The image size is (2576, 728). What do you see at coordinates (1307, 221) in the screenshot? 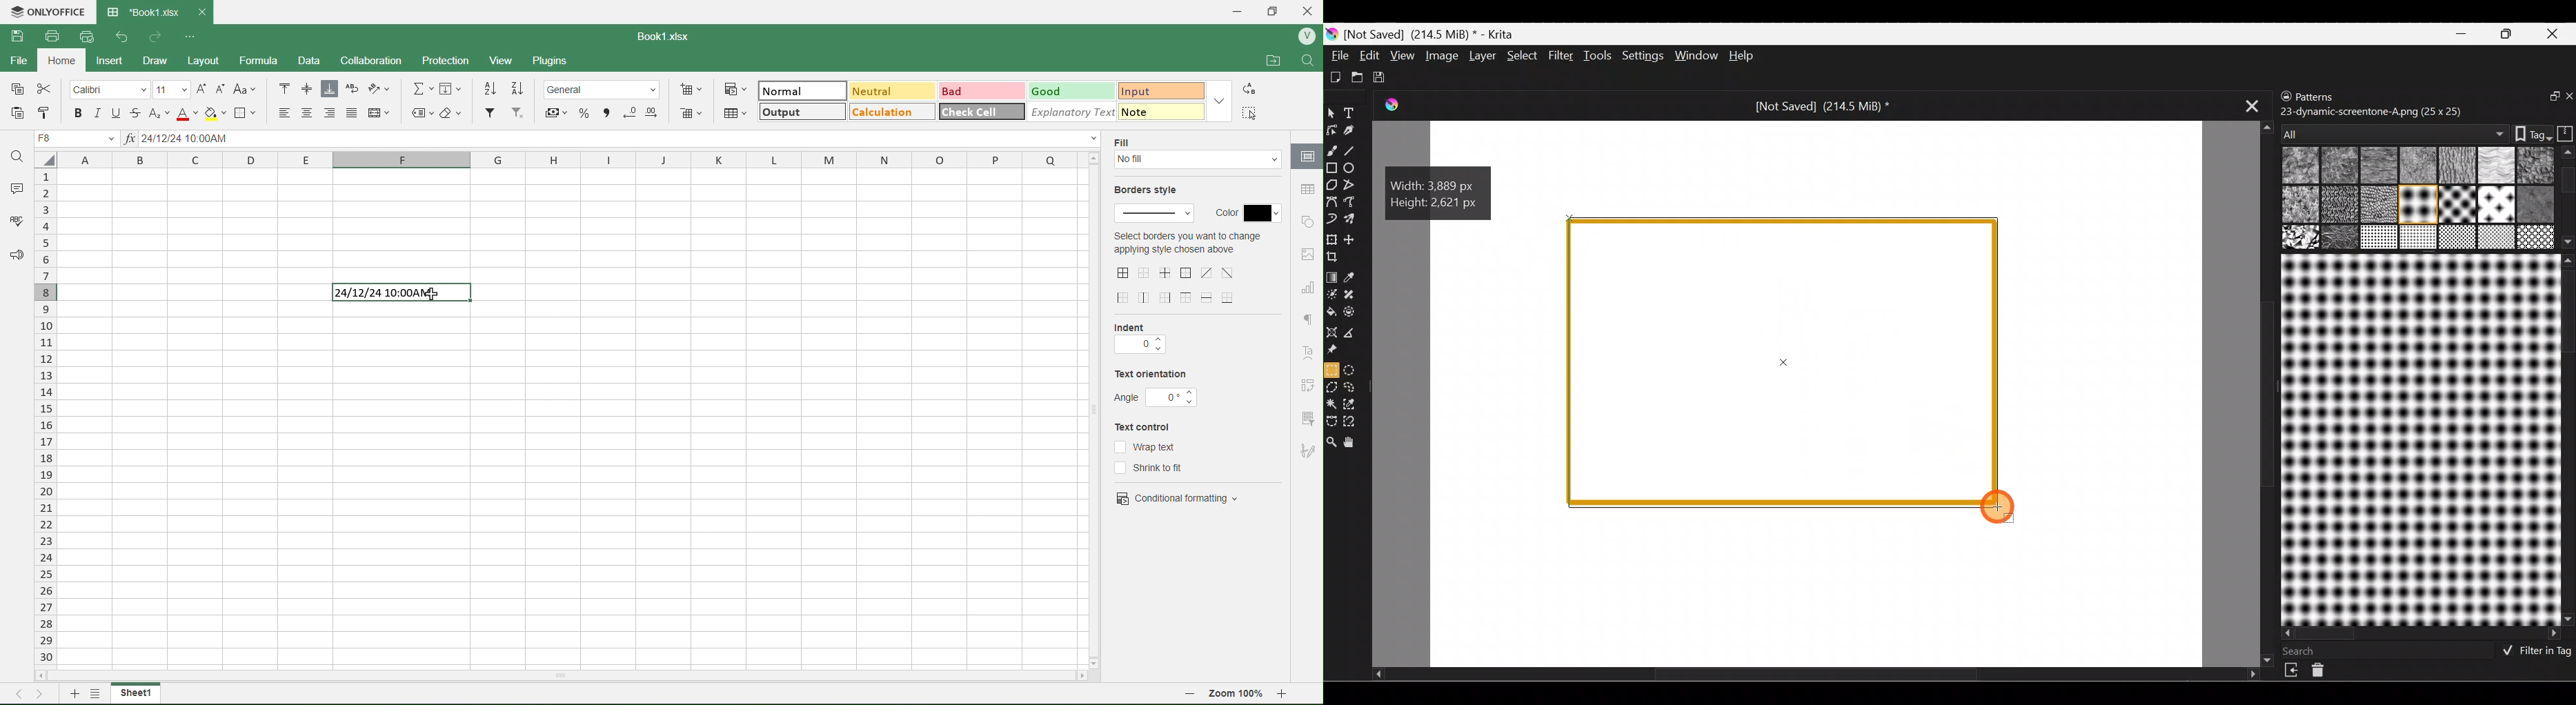
I see `shapes` at bounding box center [1307, 221].